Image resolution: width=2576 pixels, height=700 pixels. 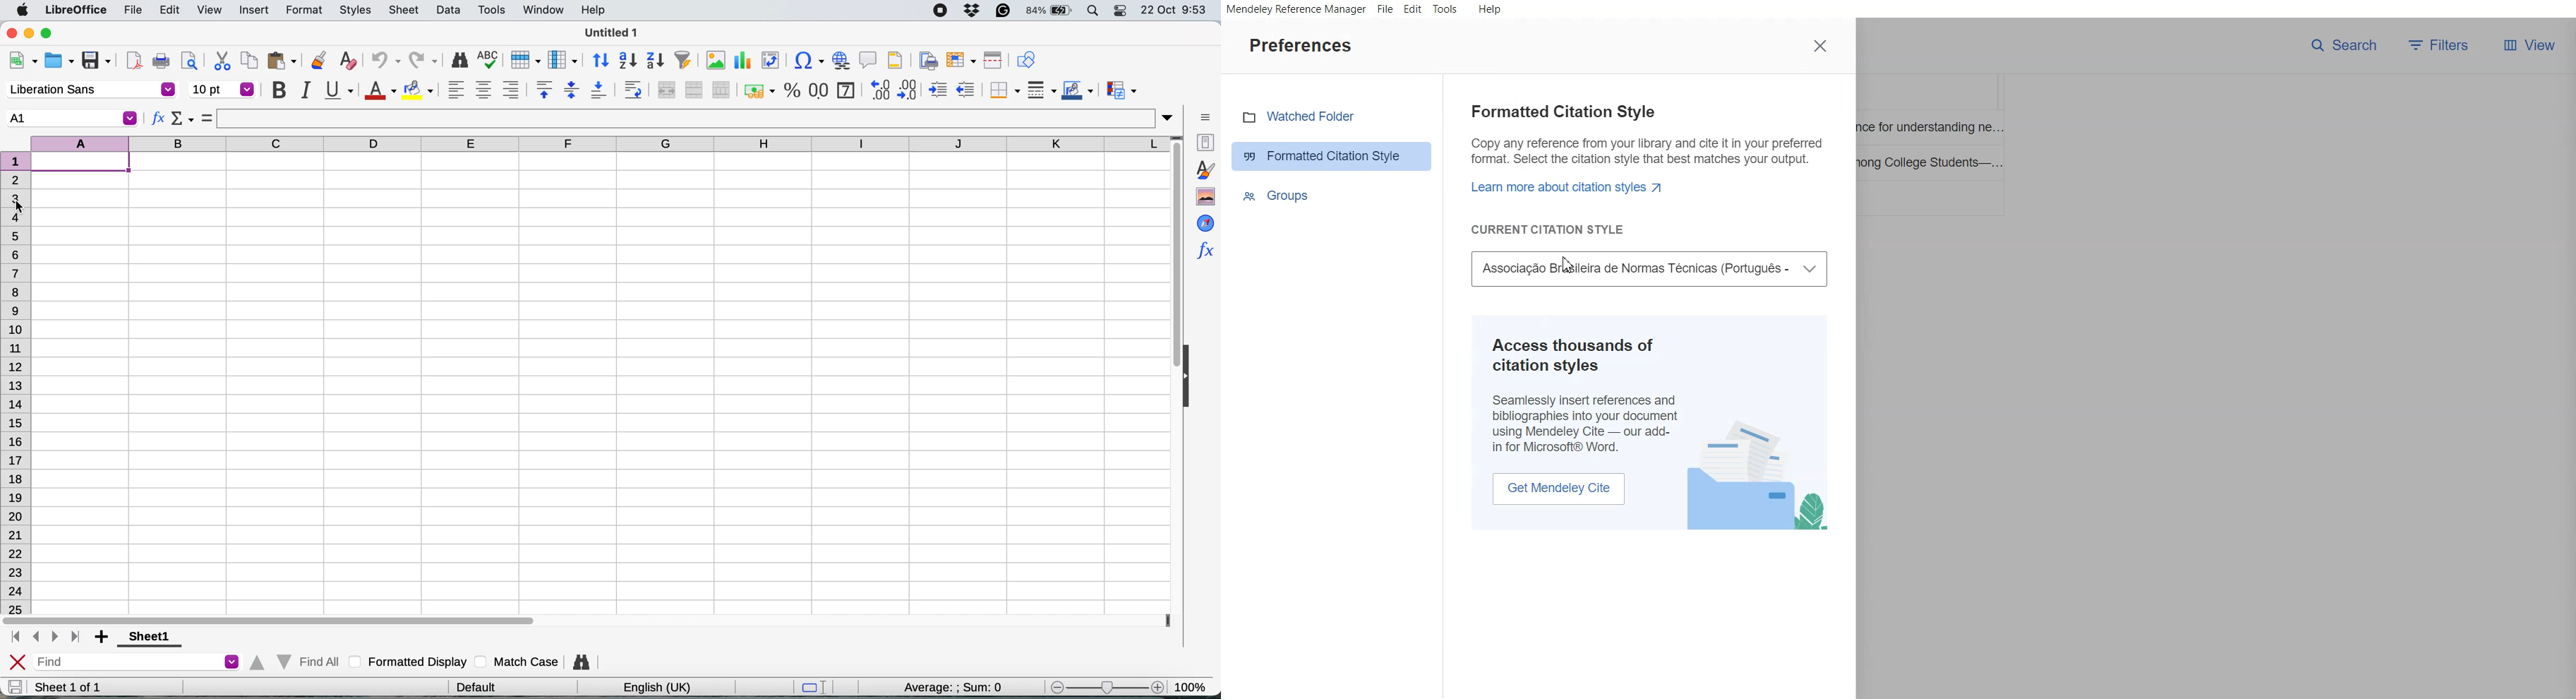 I want to click on format as date, so click(x=846, y=89).